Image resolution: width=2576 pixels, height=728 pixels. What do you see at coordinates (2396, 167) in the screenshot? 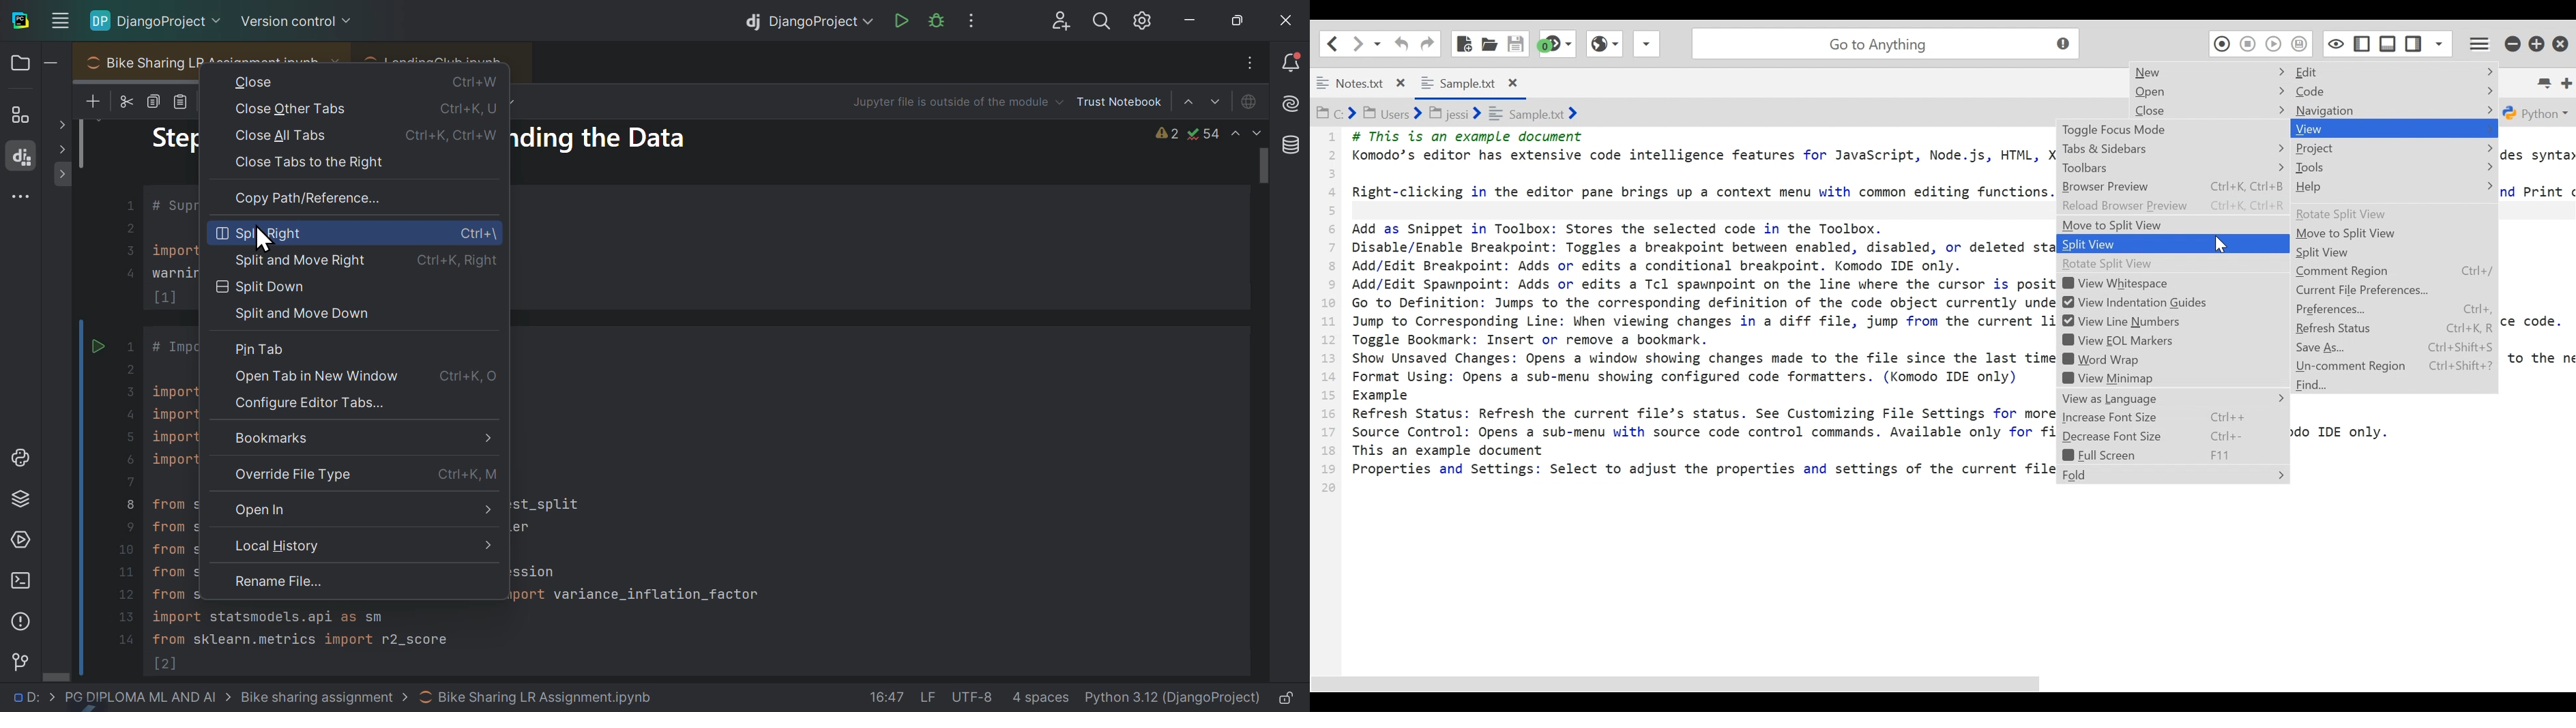
I see `Tools` at bounding box center [2396, 167].